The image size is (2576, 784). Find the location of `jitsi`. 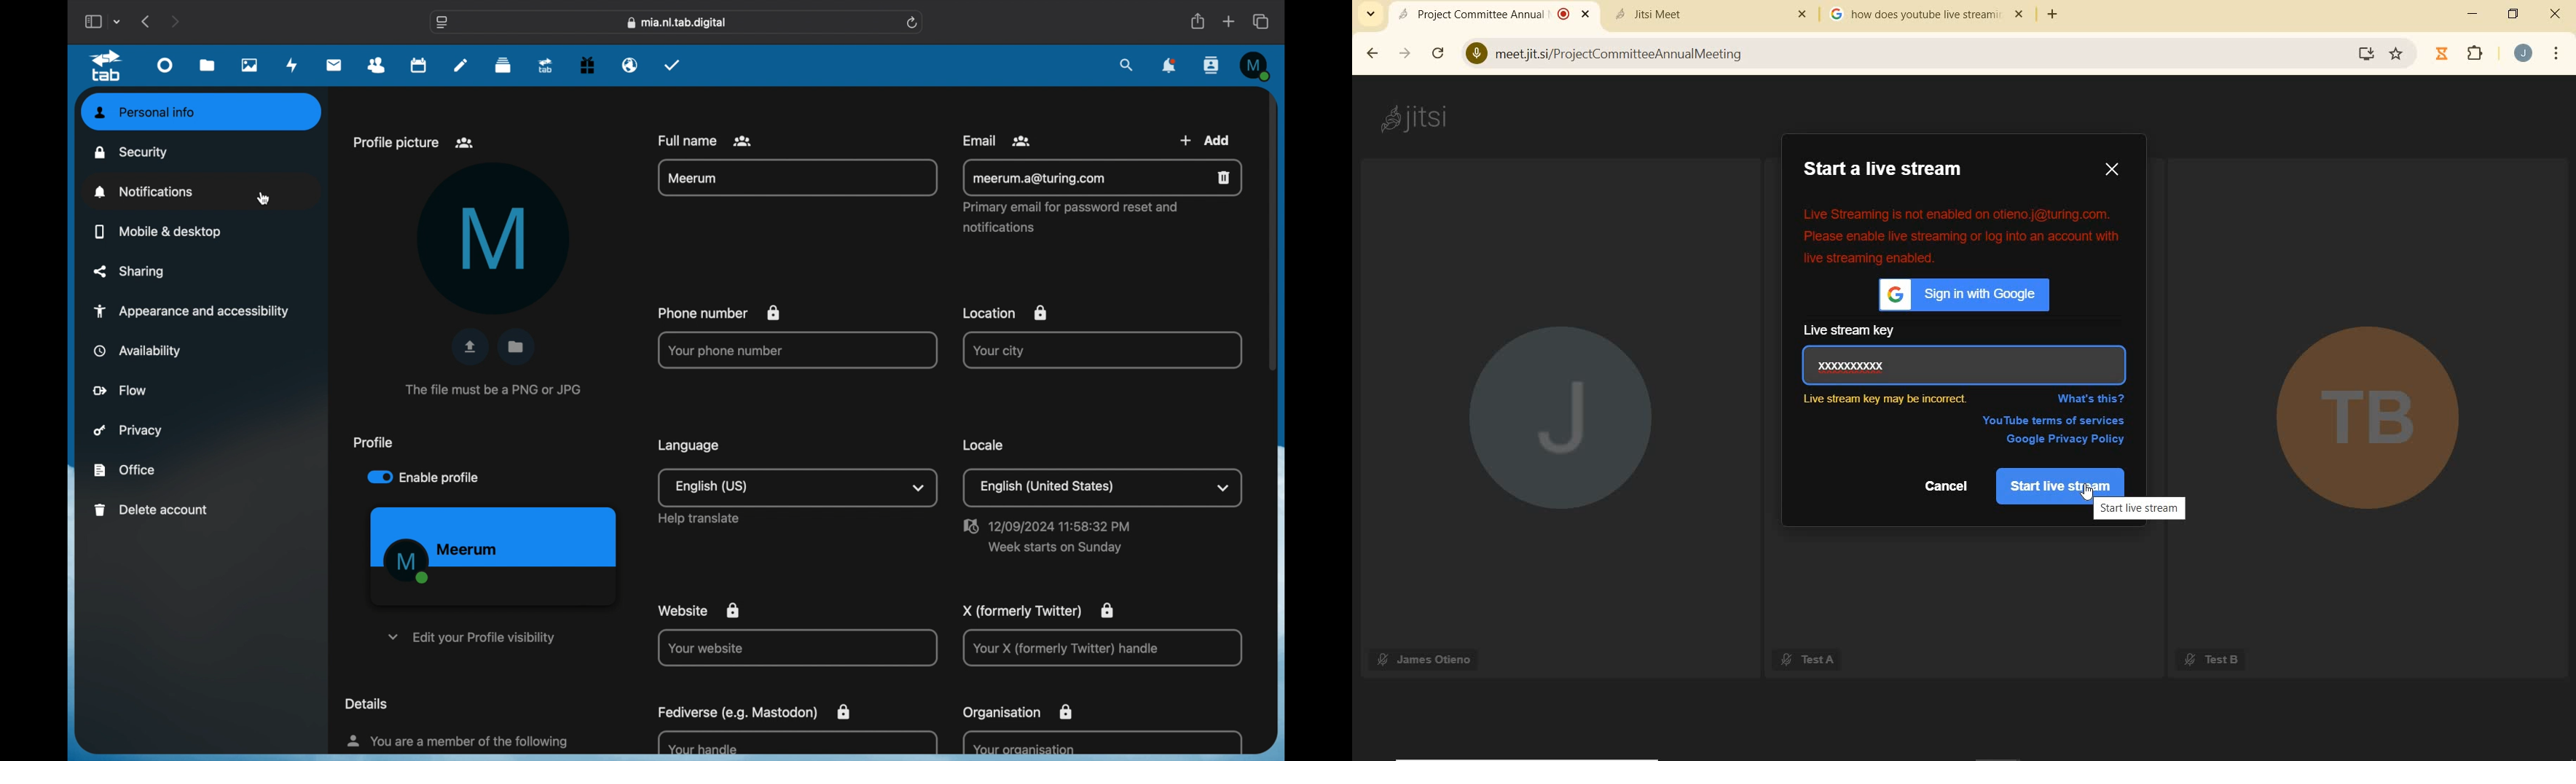

jitsi is located at coordinates (1427, 118).